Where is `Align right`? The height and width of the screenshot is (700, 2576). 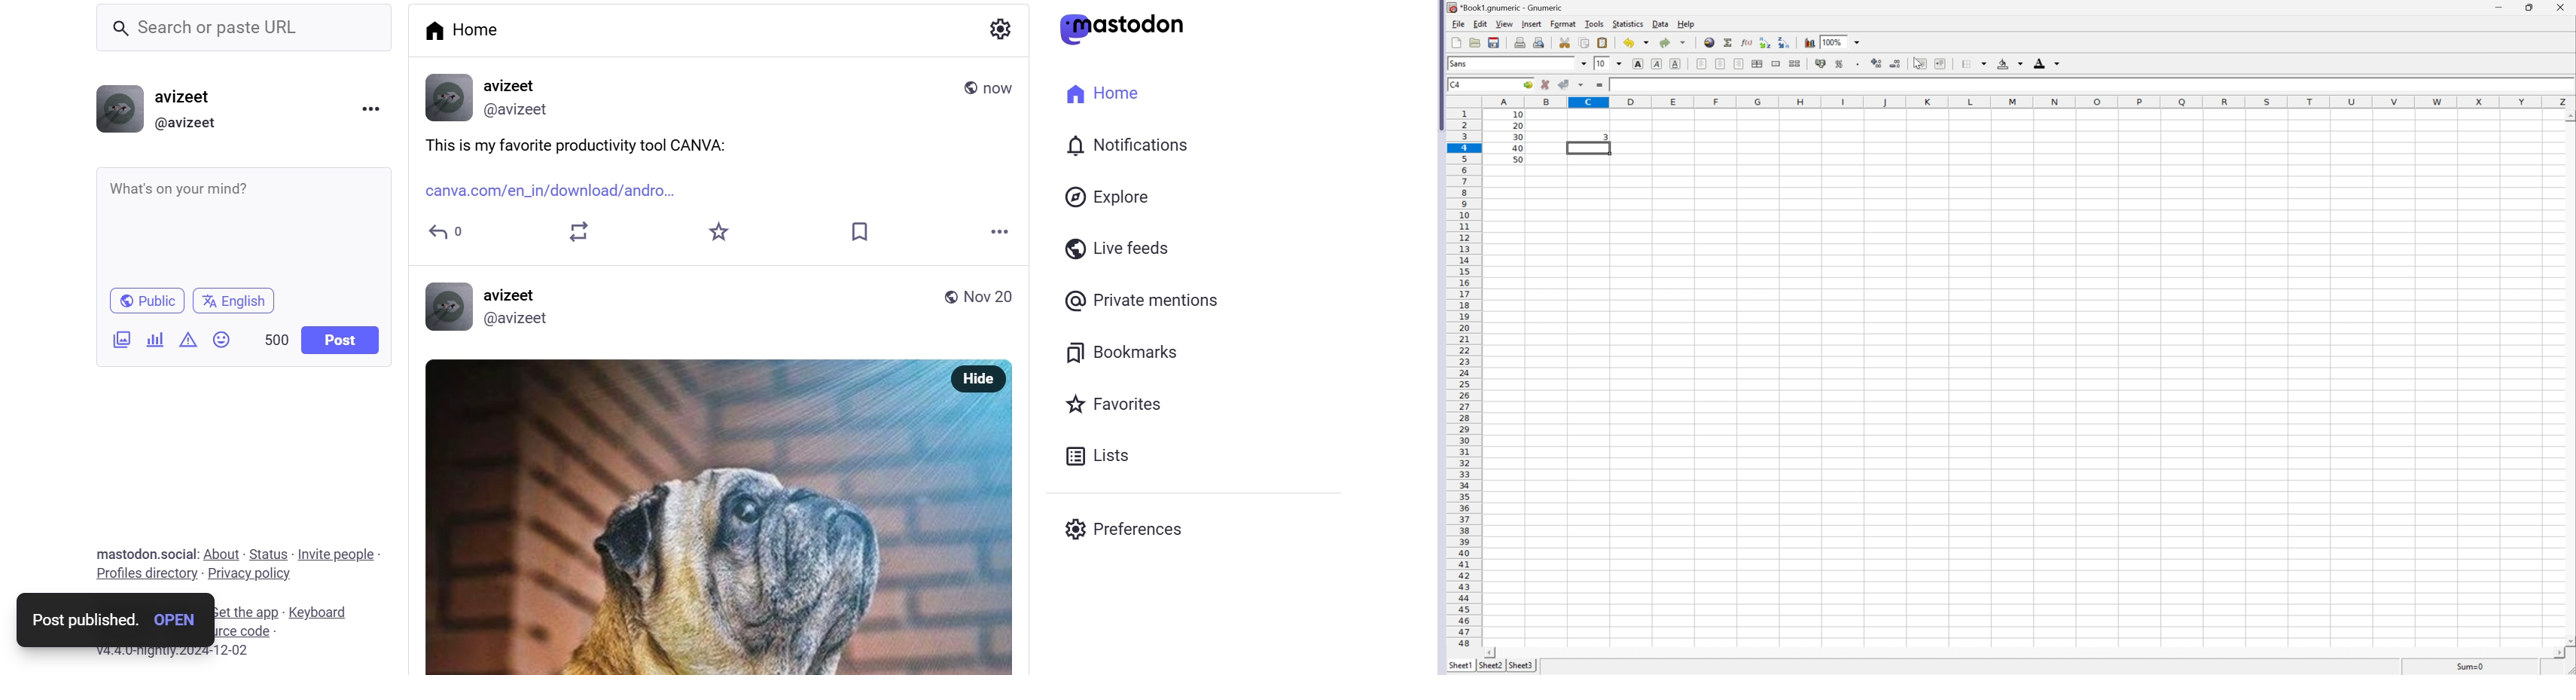
Align right is located at coordinates (1739, 64).